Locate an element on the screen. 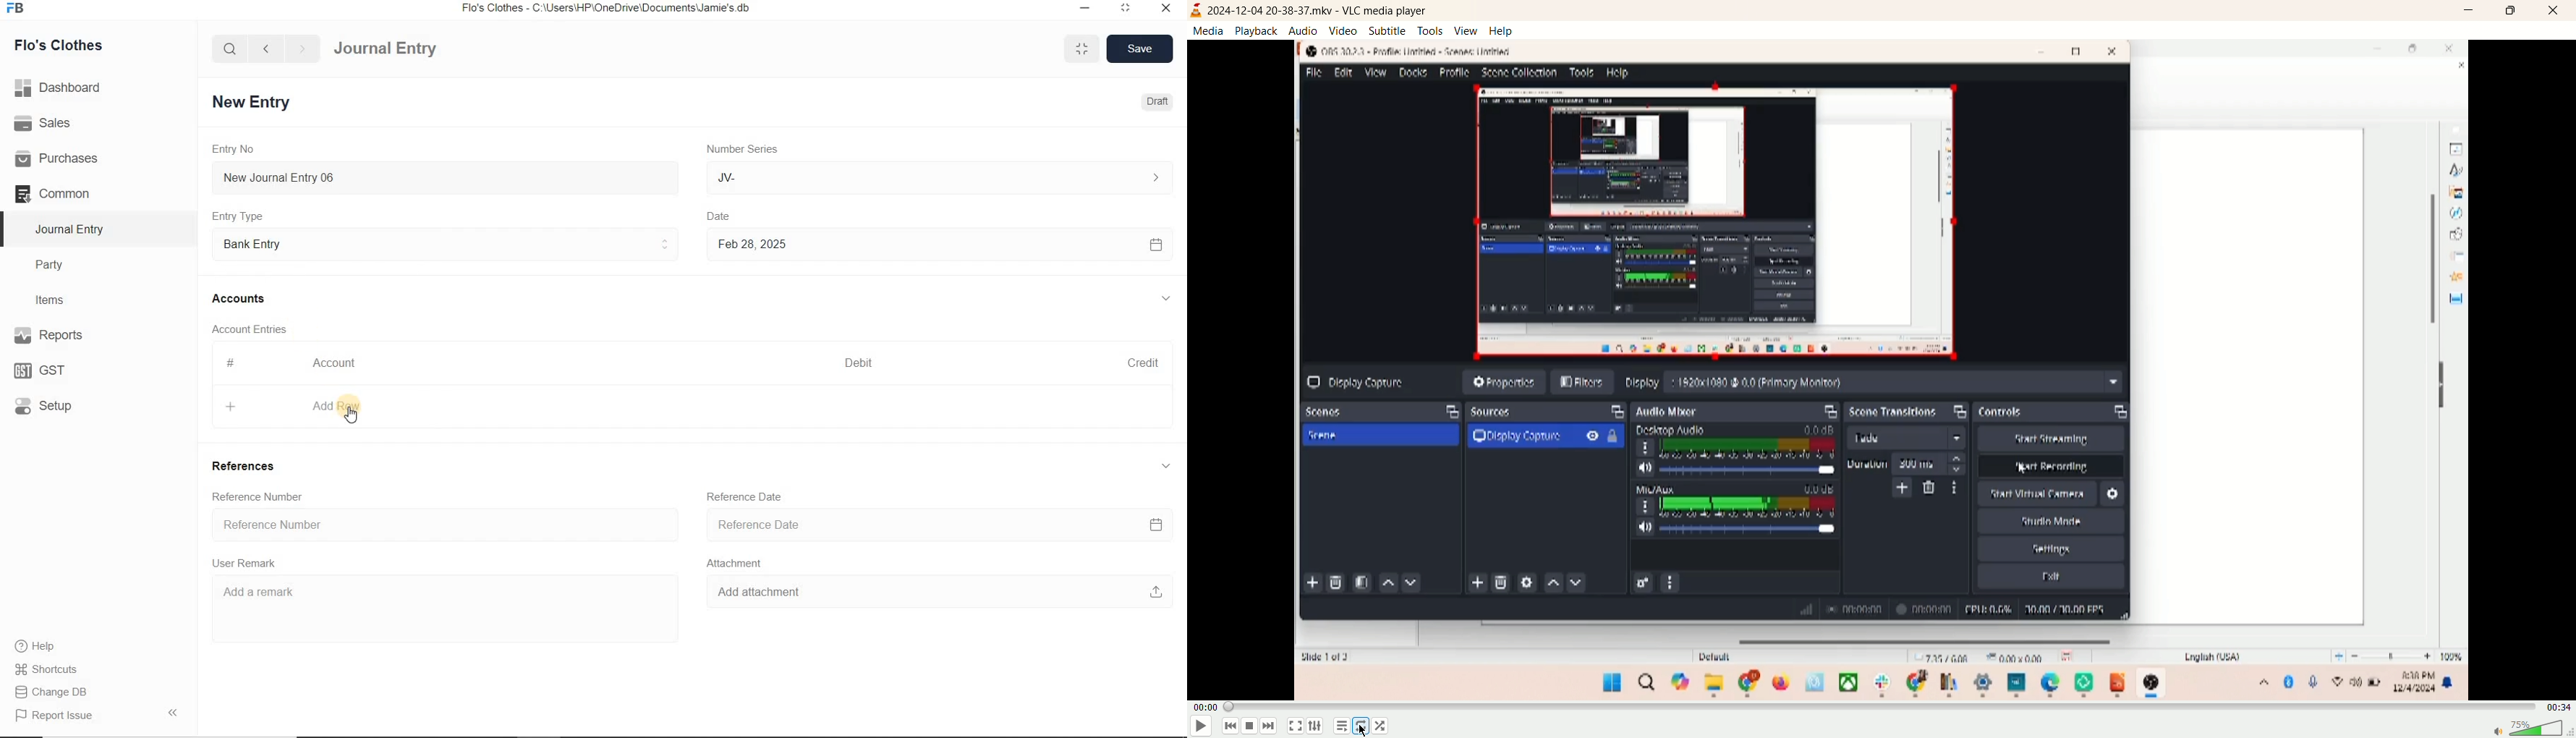 The width and height of the screenshot is (2576, 756). Account Entries is located at coordinates (255, 329).